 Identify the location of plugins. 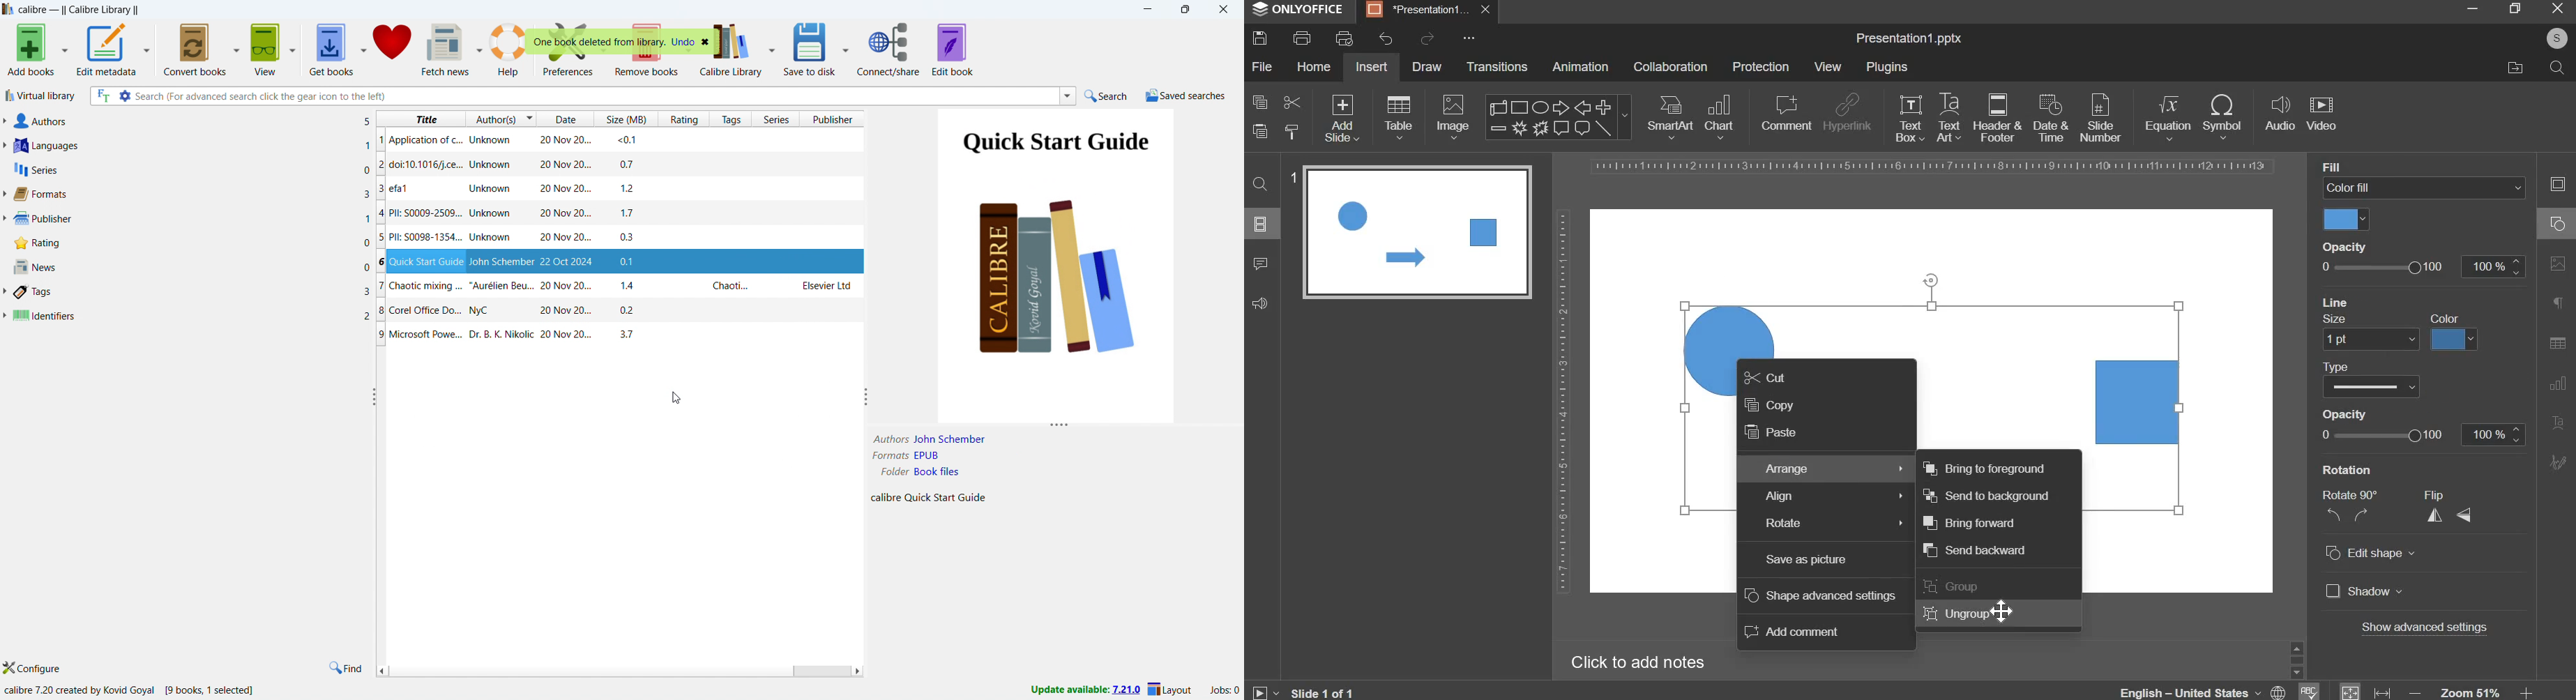
(1886, 67).